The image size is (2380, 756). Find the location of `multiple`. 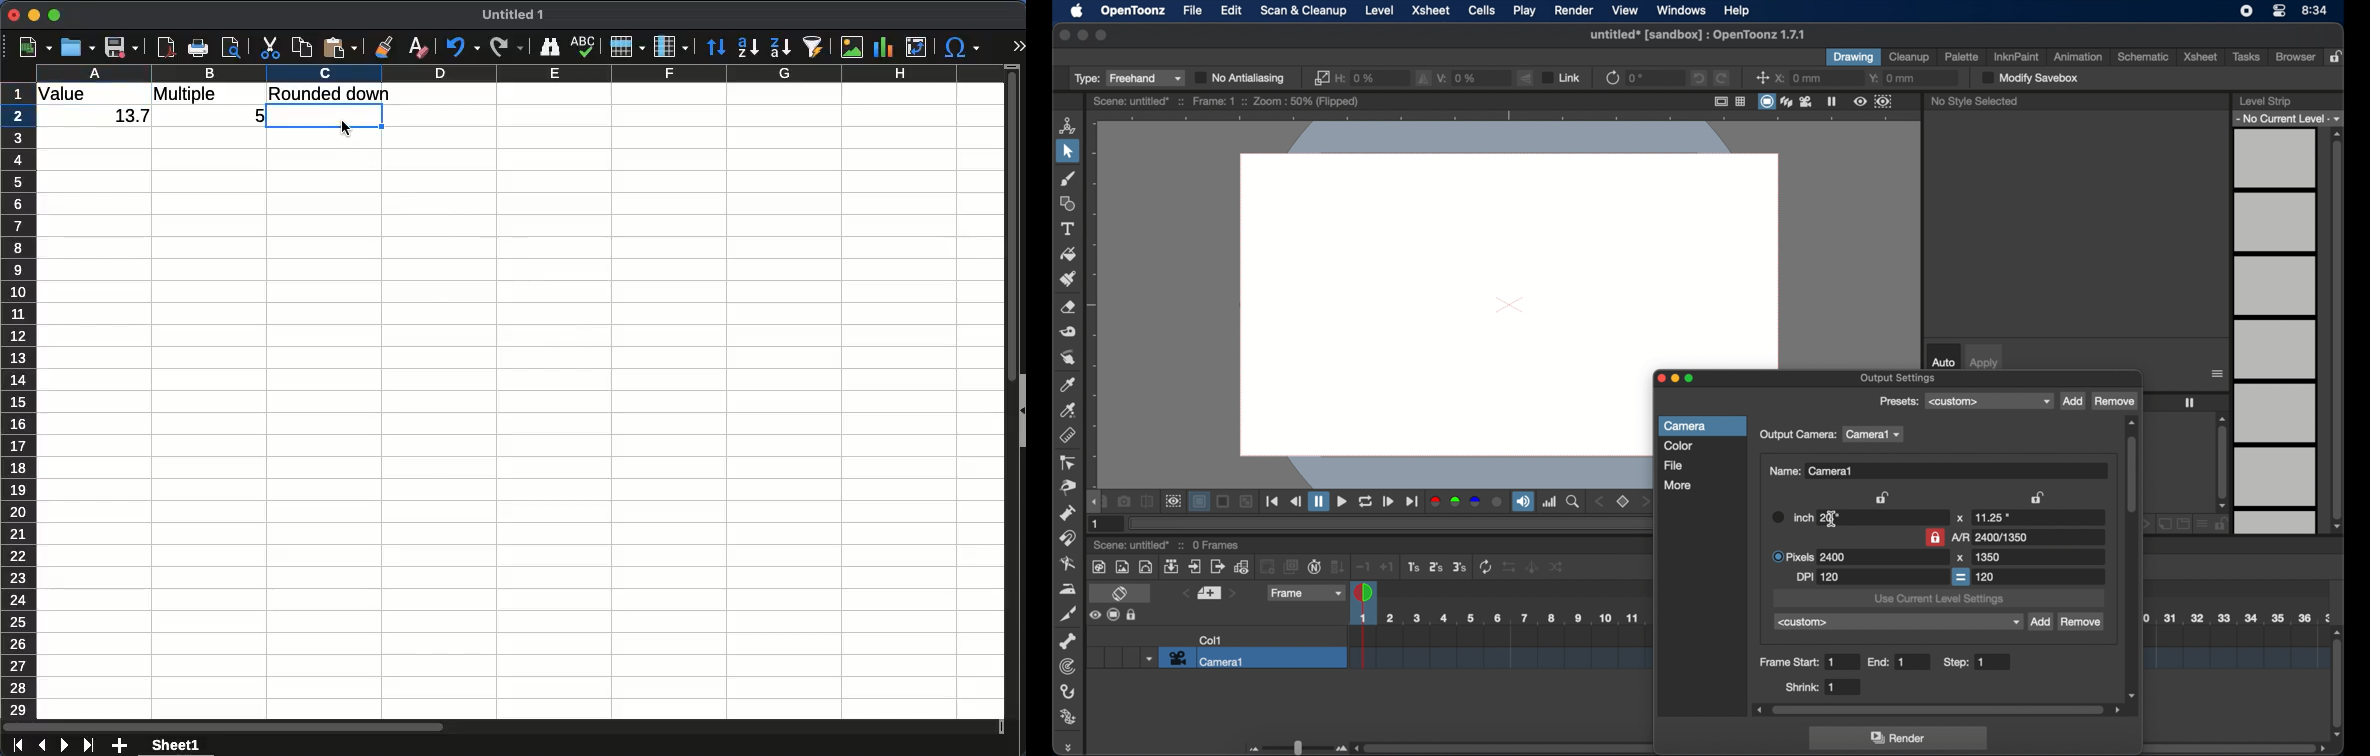

multiple is located at coordinates (188, 94).